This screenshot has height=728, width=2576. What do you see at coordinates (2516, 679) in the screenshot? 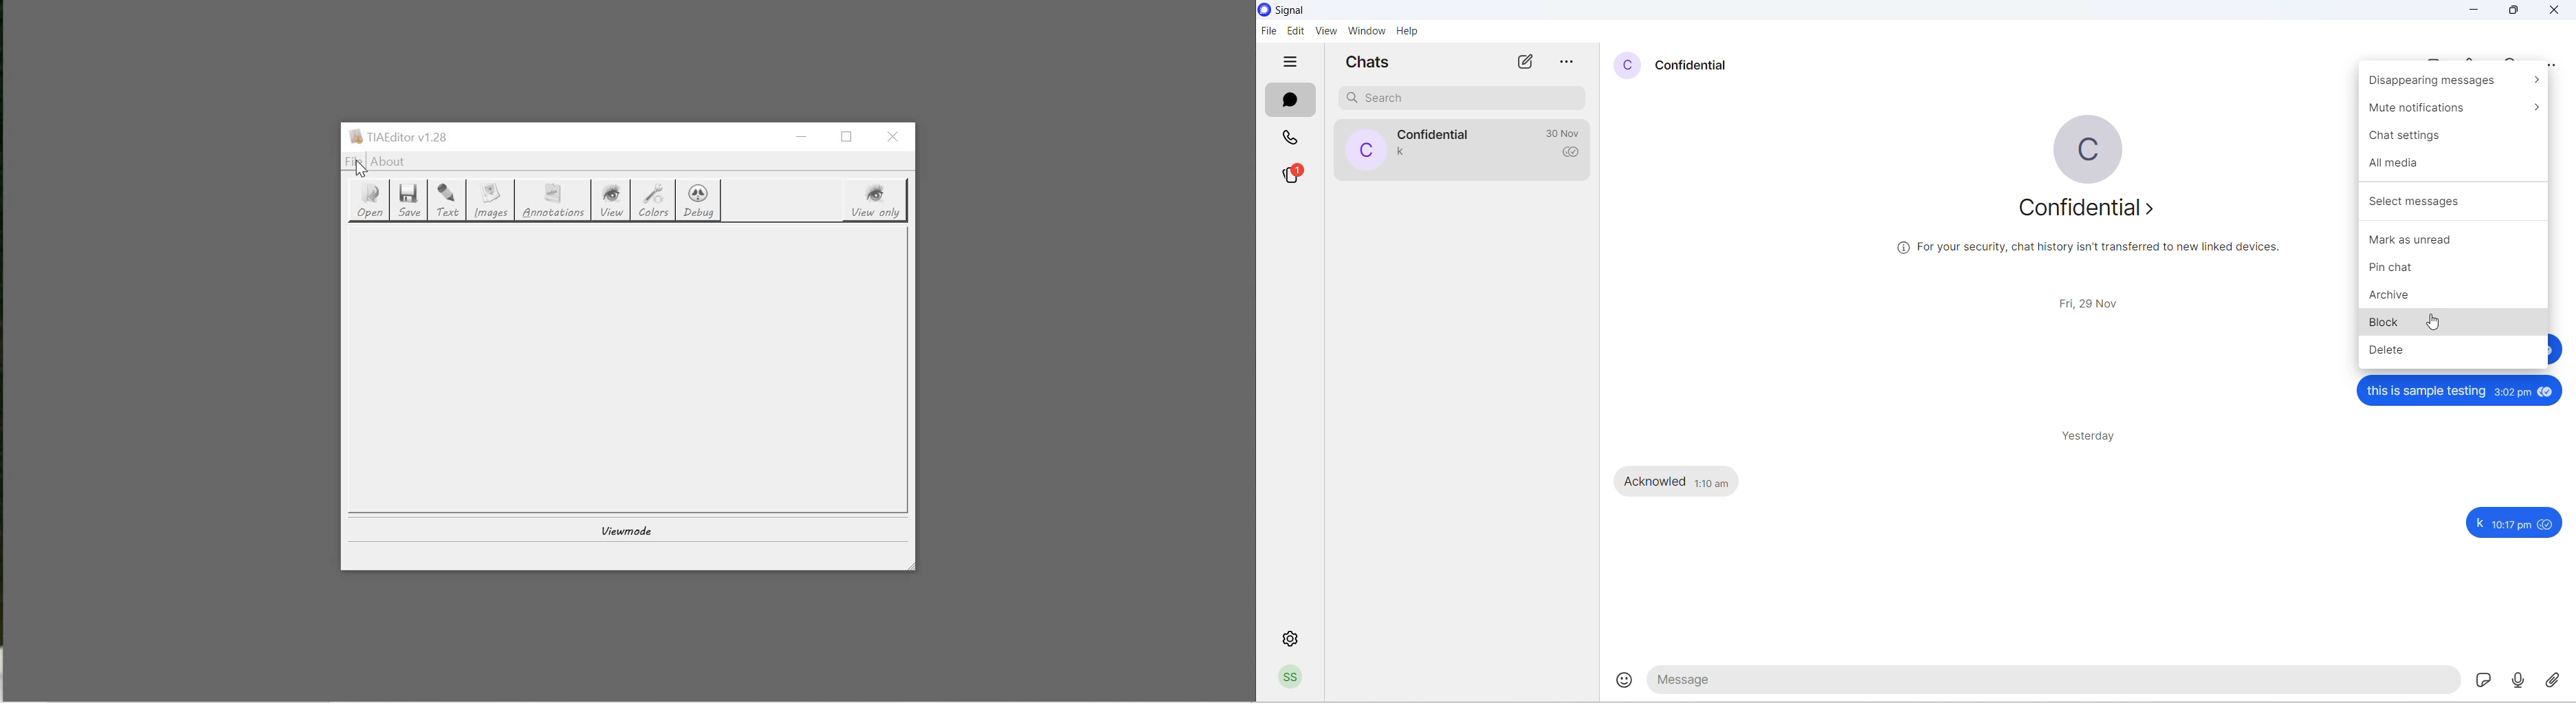
I see `voice note` at bounding box center [2516, 679].